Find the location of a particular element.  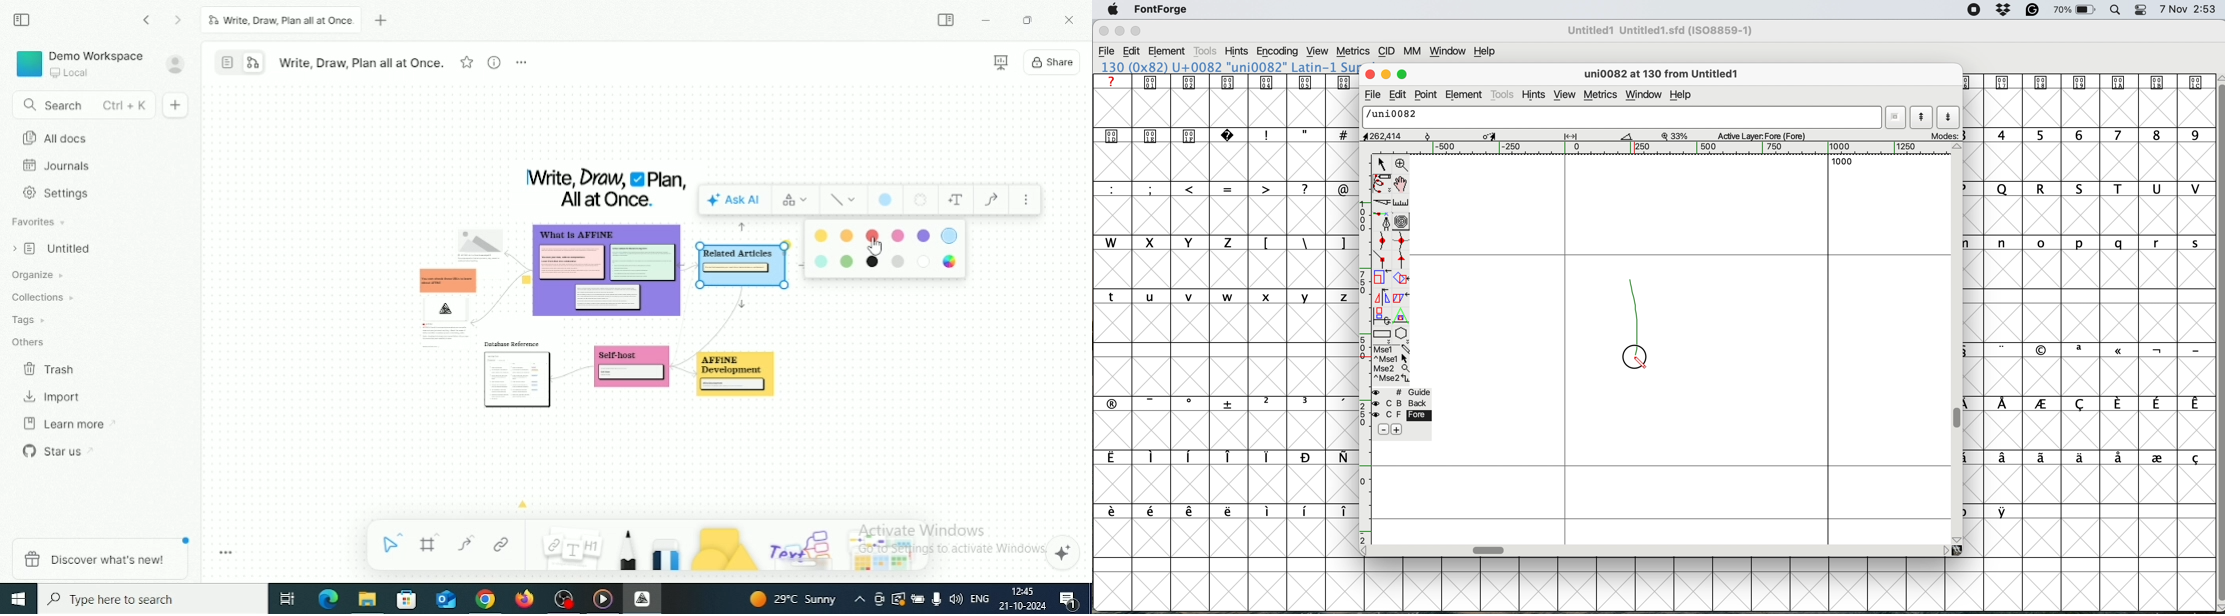

add a point then drag out its control points is located at coordinates (1383, 222).